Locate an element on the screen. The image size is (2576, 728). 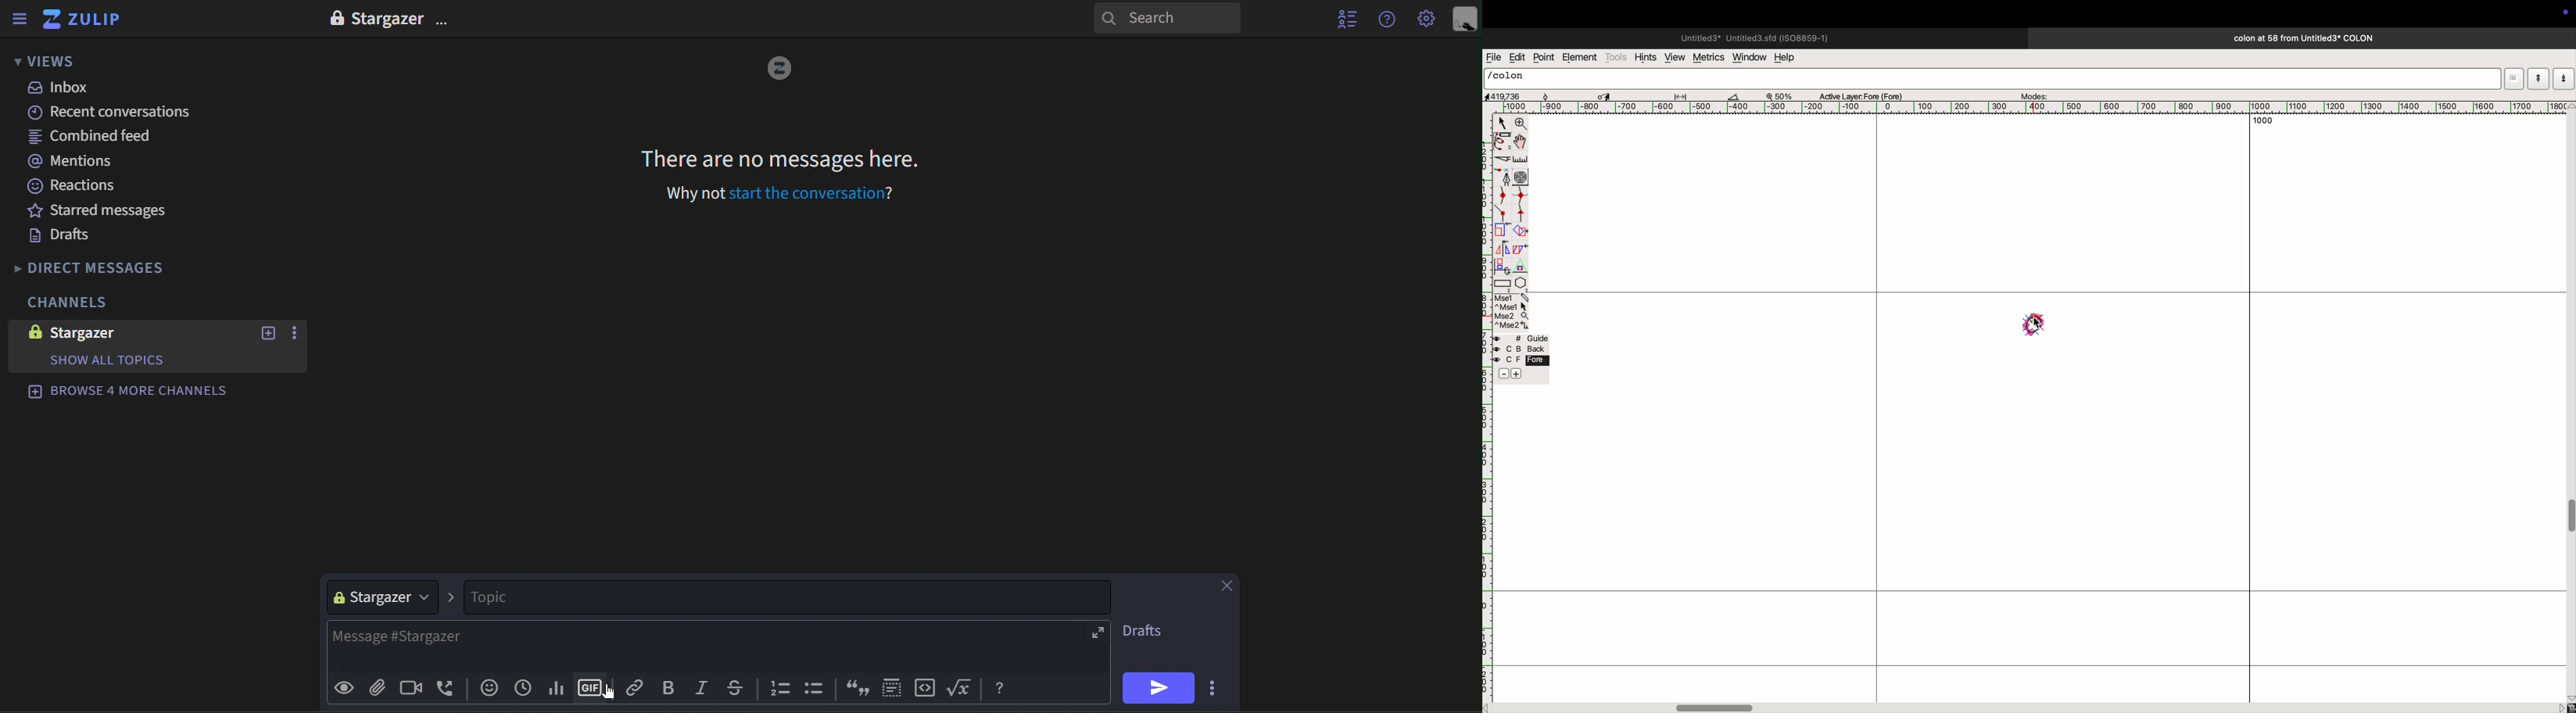
element is located at coordinates (1580, 58).